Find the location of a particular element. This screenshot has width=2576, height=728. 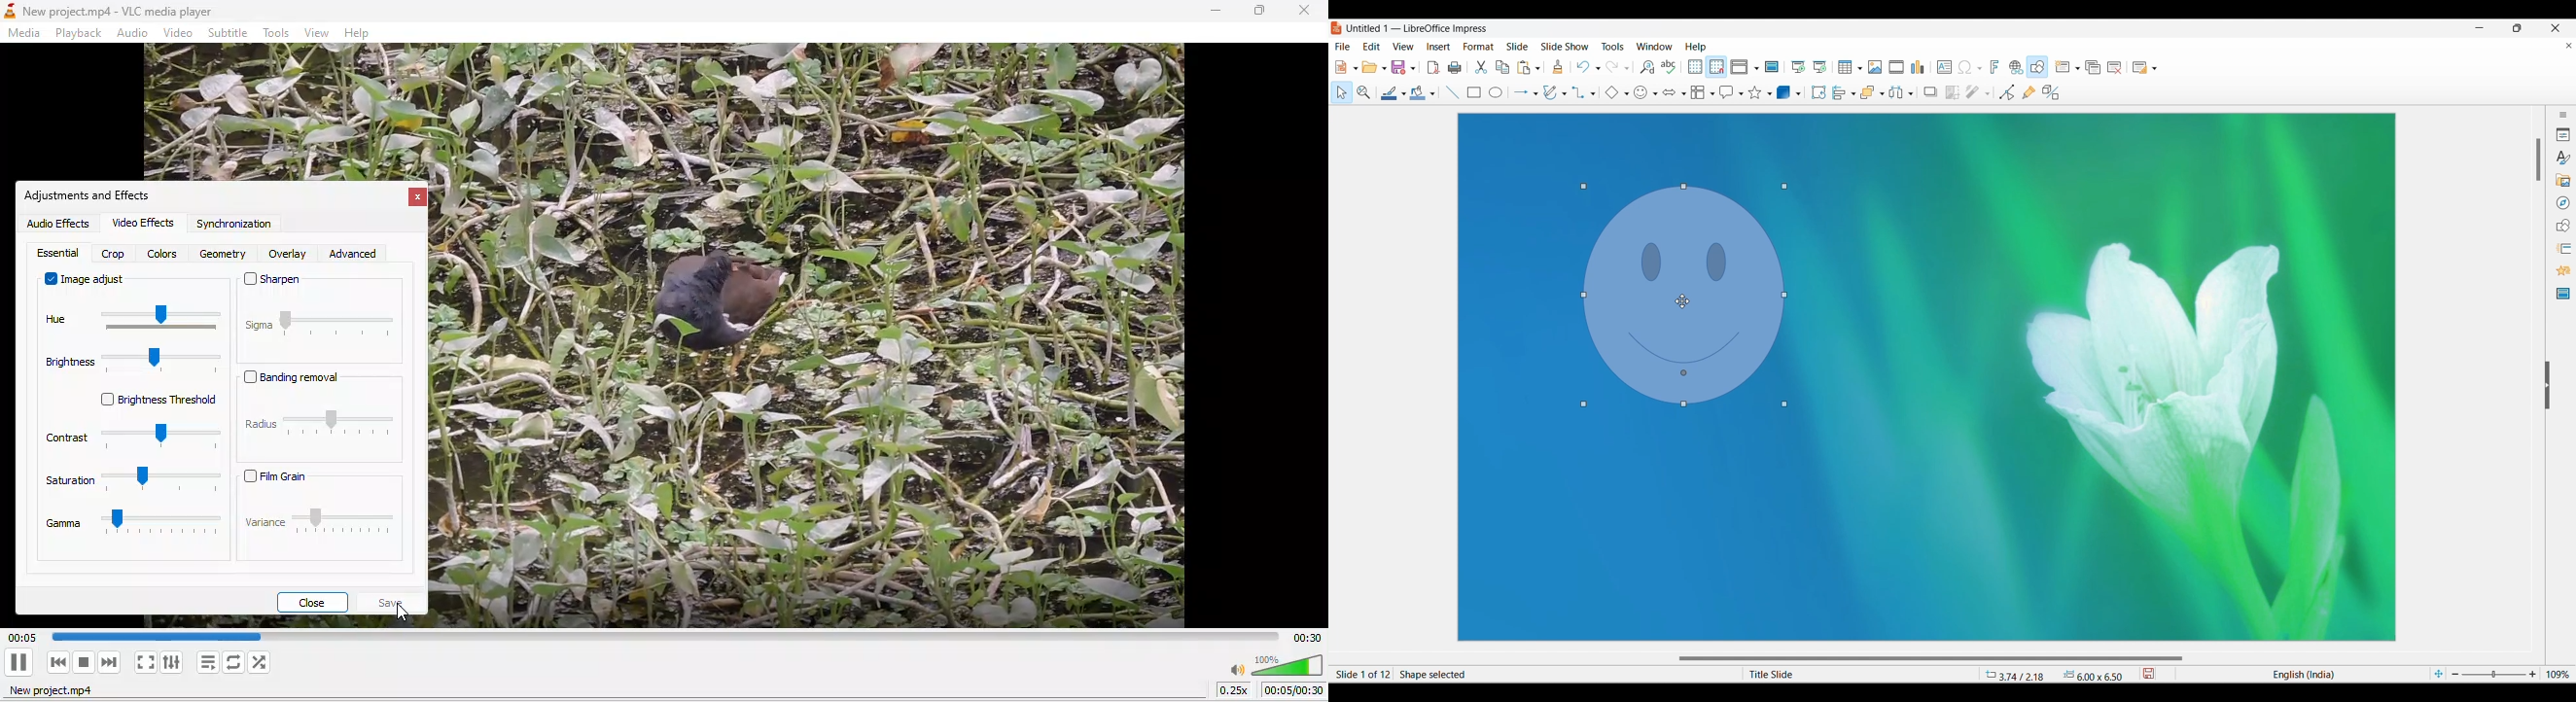

English (India) is located at coordinates (2304, 673).